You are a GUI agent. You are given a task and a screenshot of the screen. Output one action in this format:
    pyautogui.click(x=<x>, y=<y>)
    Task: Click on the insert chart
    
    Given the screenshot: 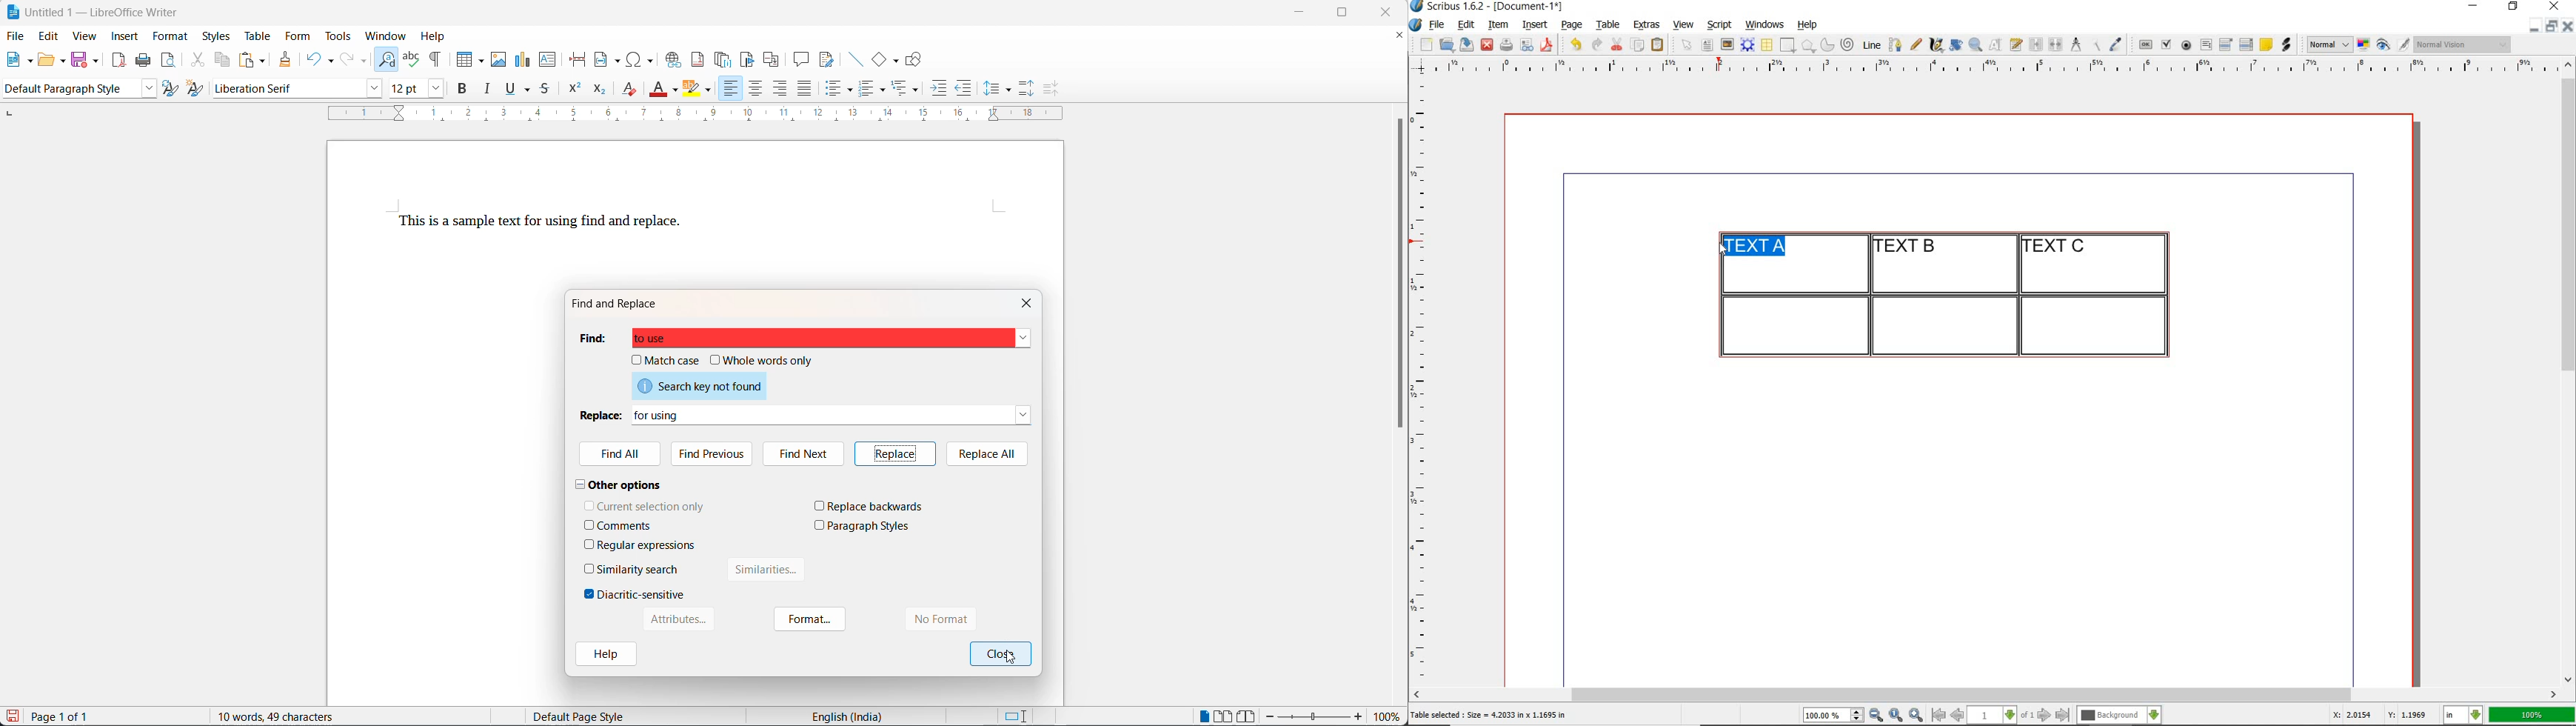 What is the action you would take?
    pyautogui.click(x=524, y=58)
    